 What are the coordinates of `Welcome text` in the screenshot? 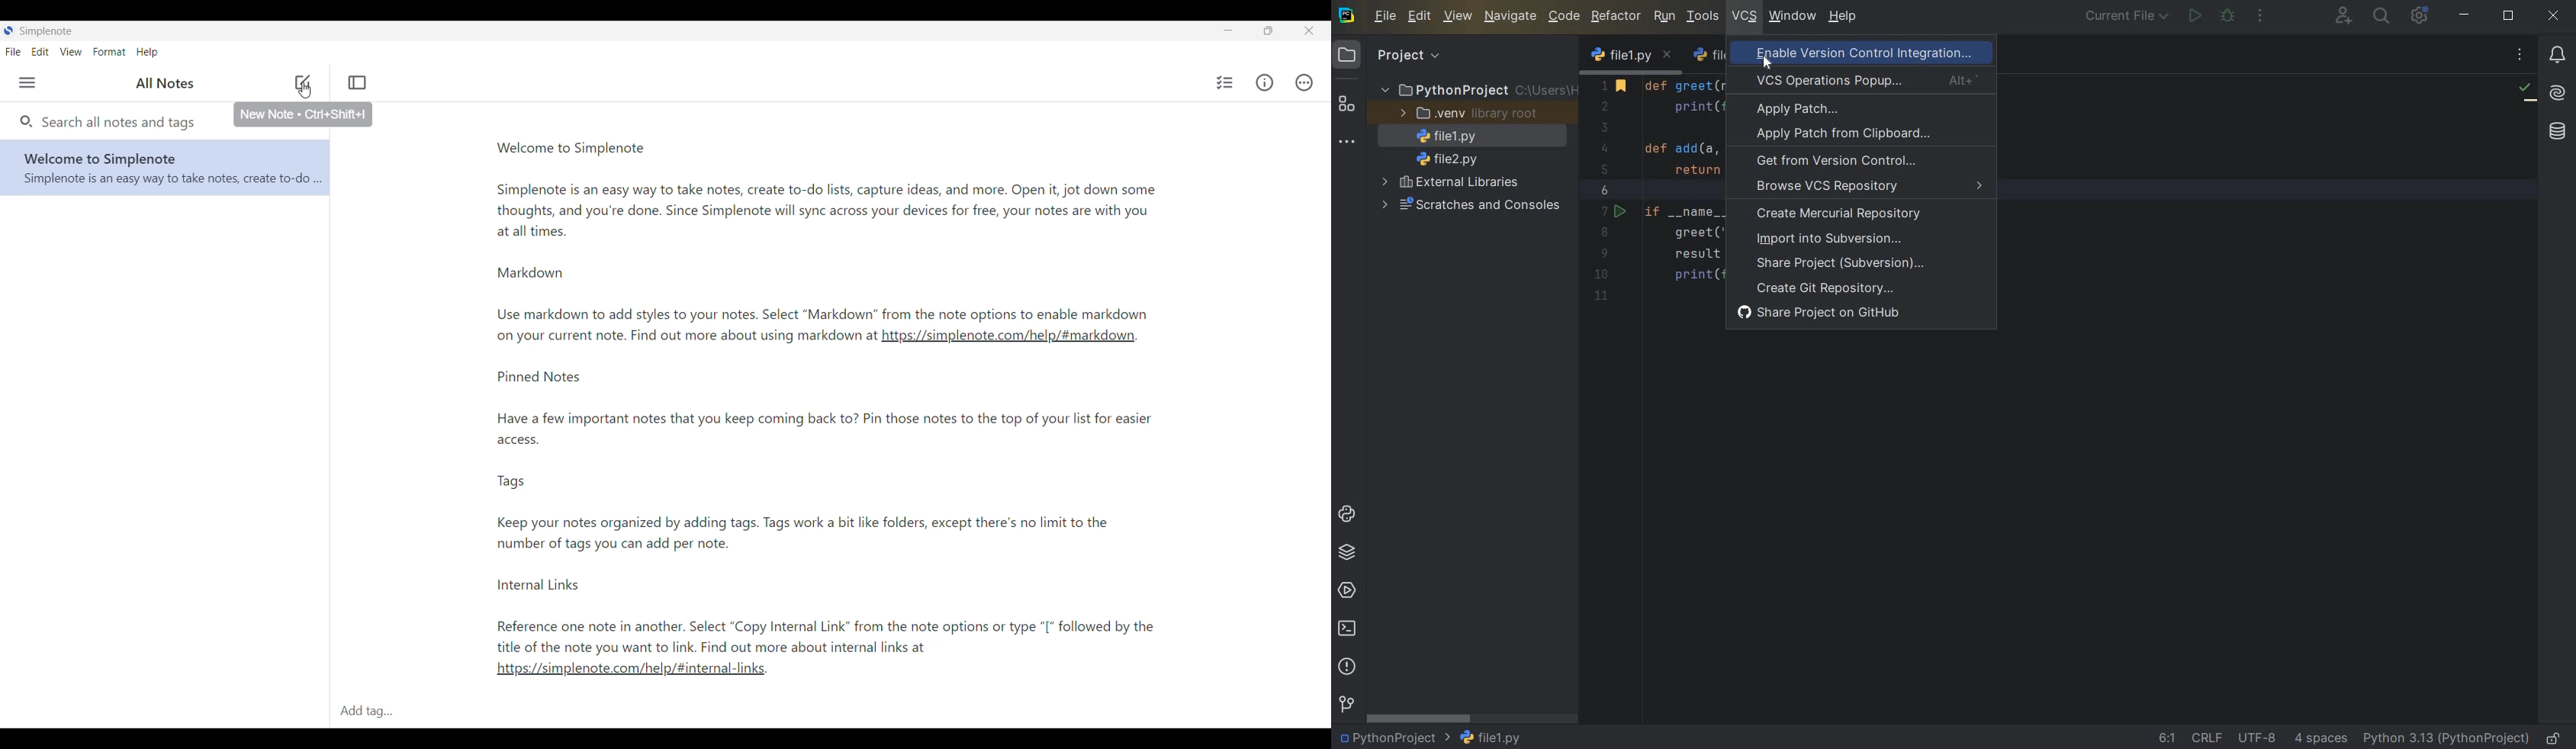 It's located at (828, 511).